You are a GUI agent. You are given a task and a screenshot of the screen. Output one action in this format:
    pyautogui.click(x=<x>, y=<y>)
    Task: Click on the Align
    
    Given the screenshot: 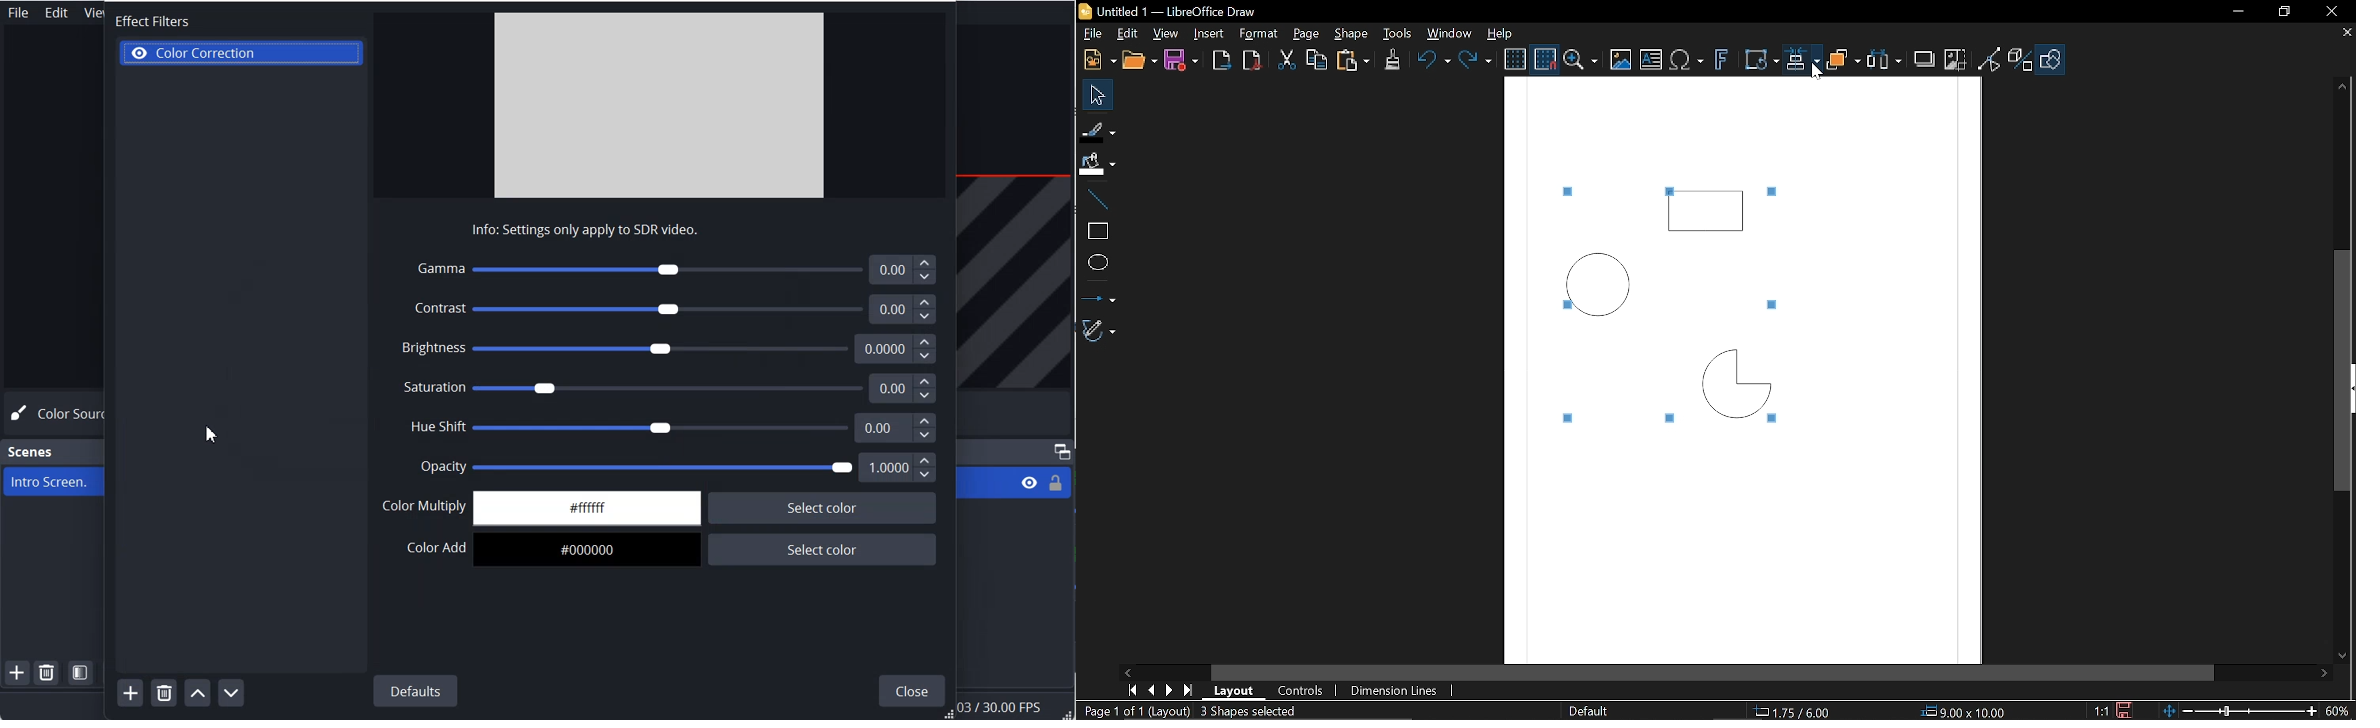 What is the action you would take?
    pyautogui.click(x=1802, y=60)
    